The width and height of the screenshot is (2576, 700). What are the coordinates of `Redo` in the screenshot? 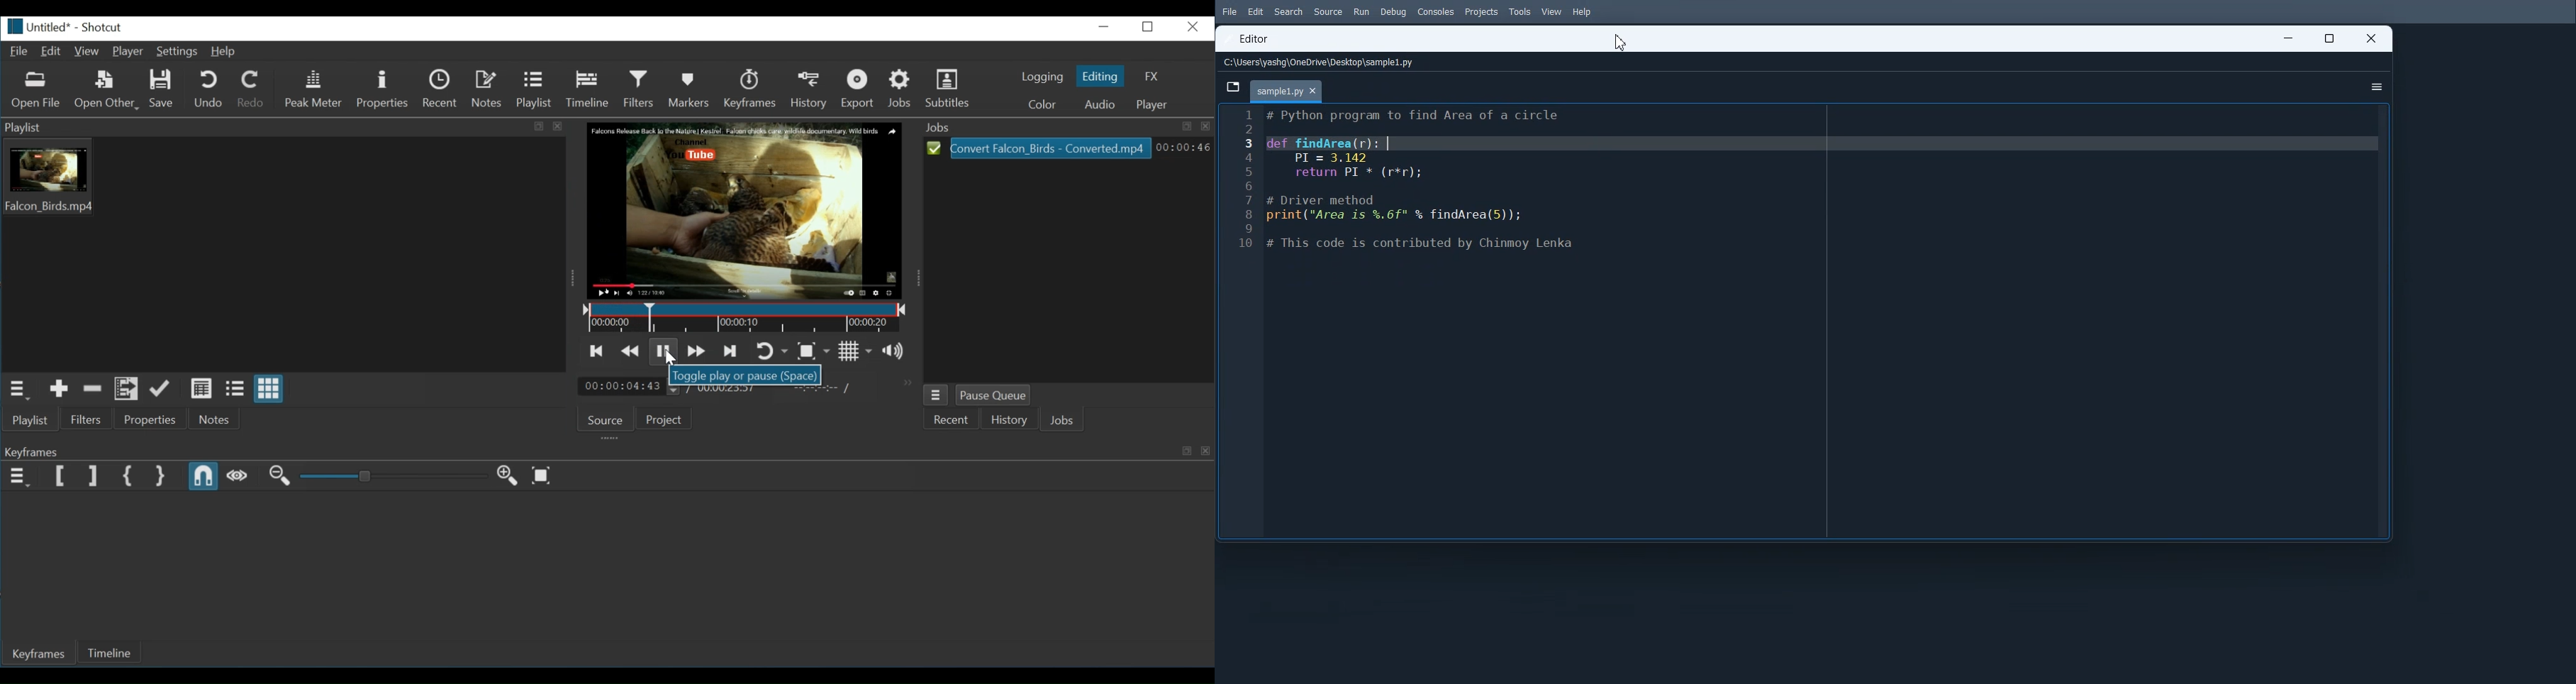 It's located at (253, 89).